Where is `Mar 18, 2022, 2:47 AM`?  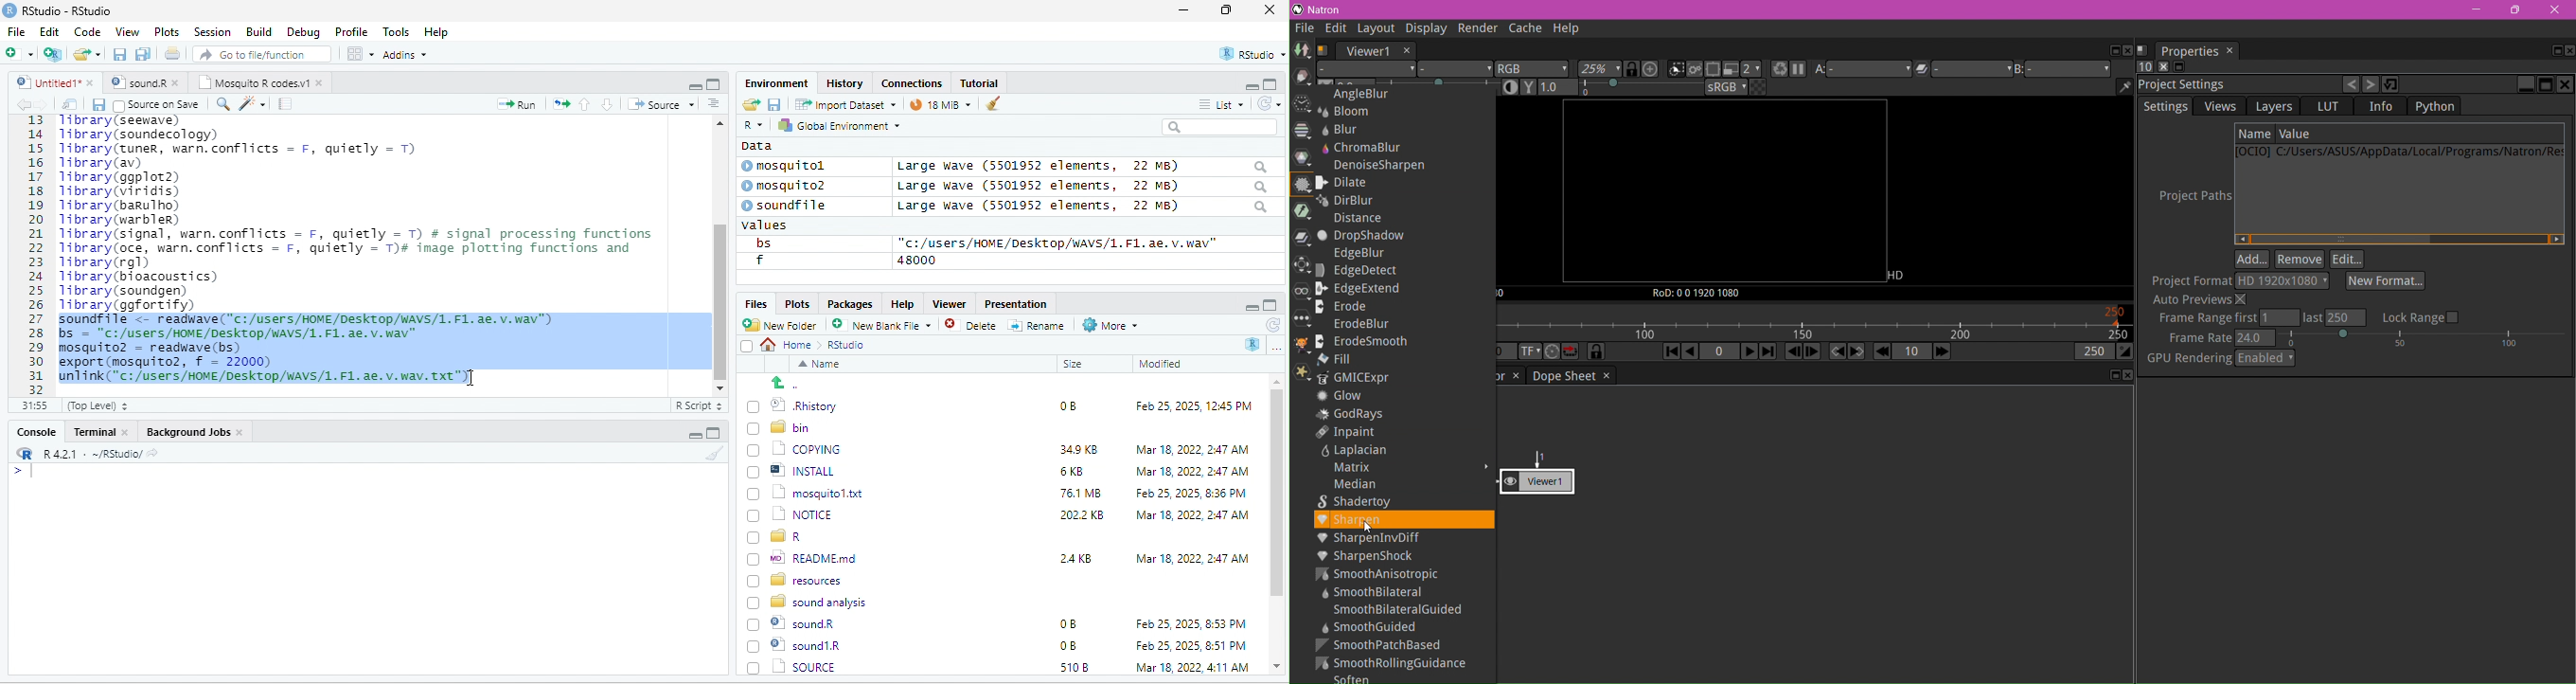
Mar 18, 2022, 2:47 AM is located at coordinates (1187, 473).